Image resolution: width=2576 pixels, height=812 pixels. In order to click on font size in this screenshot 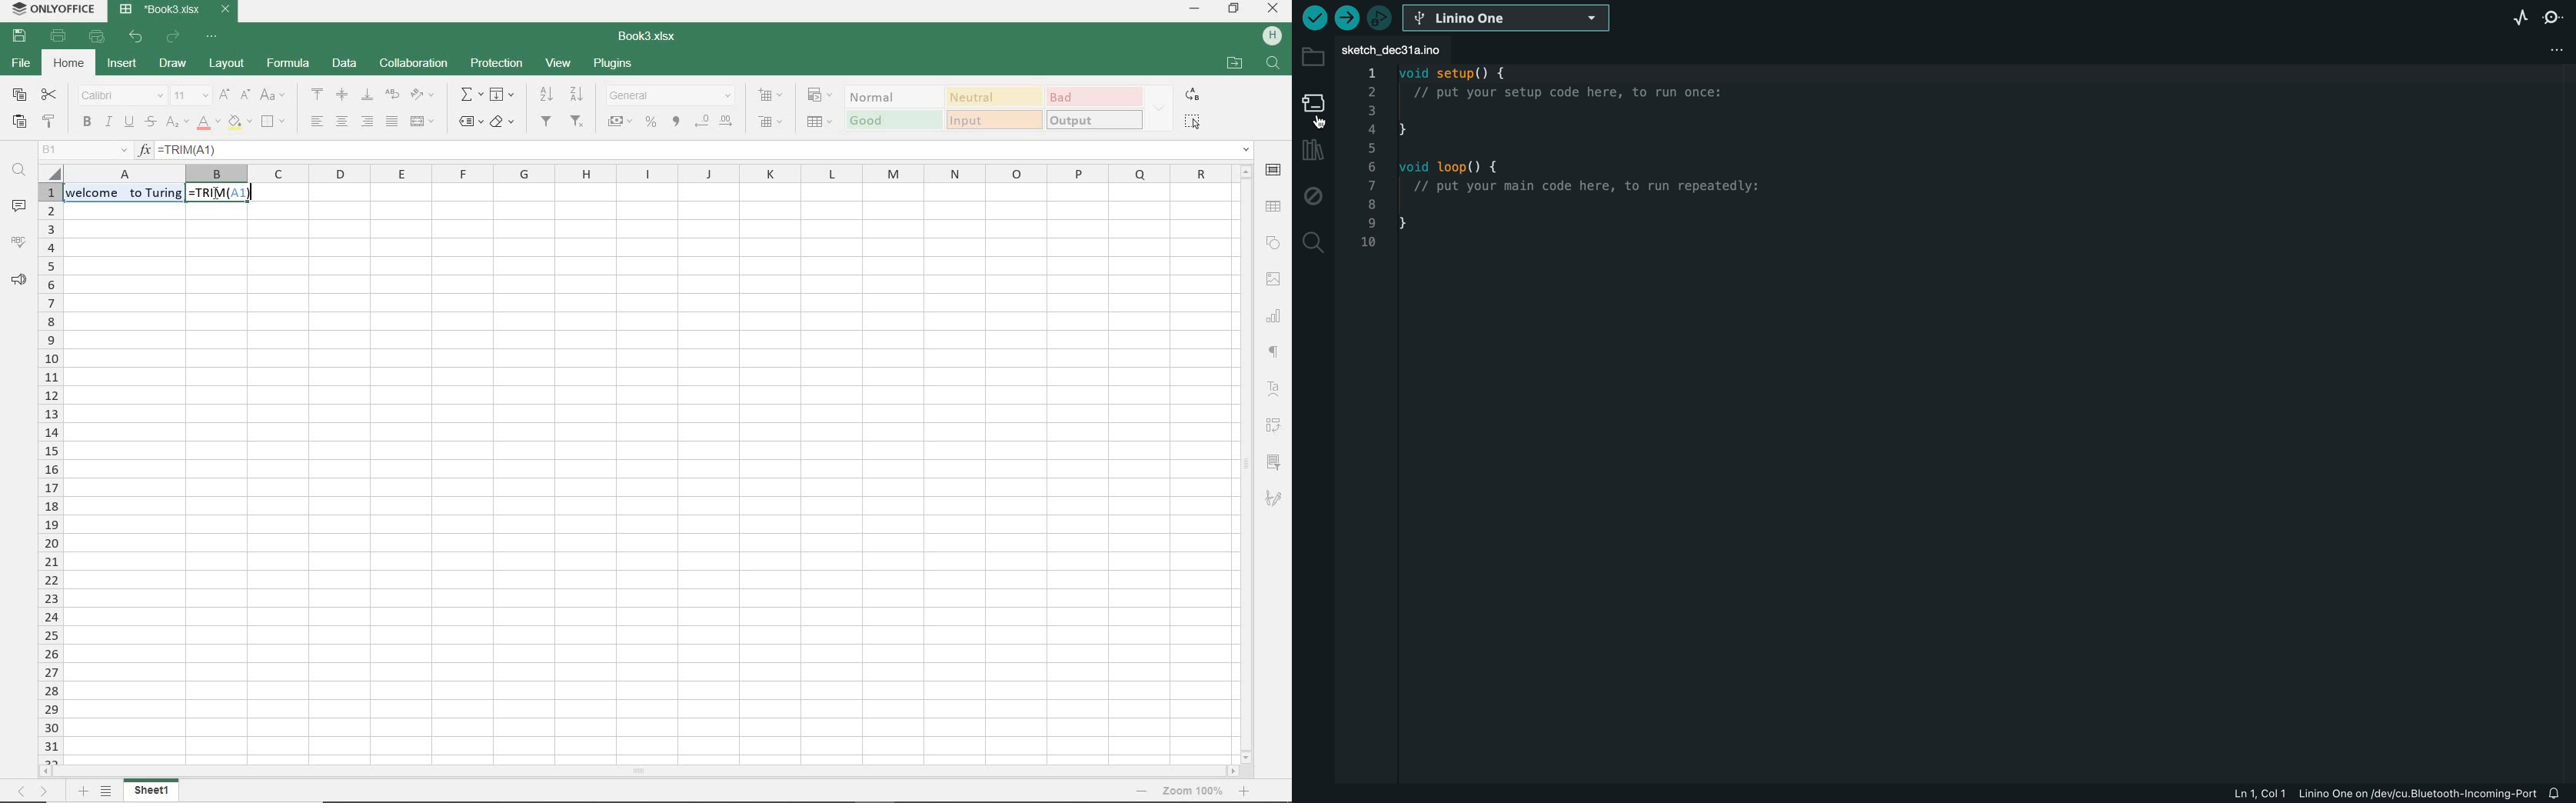, I will do `click(189, 95)`.